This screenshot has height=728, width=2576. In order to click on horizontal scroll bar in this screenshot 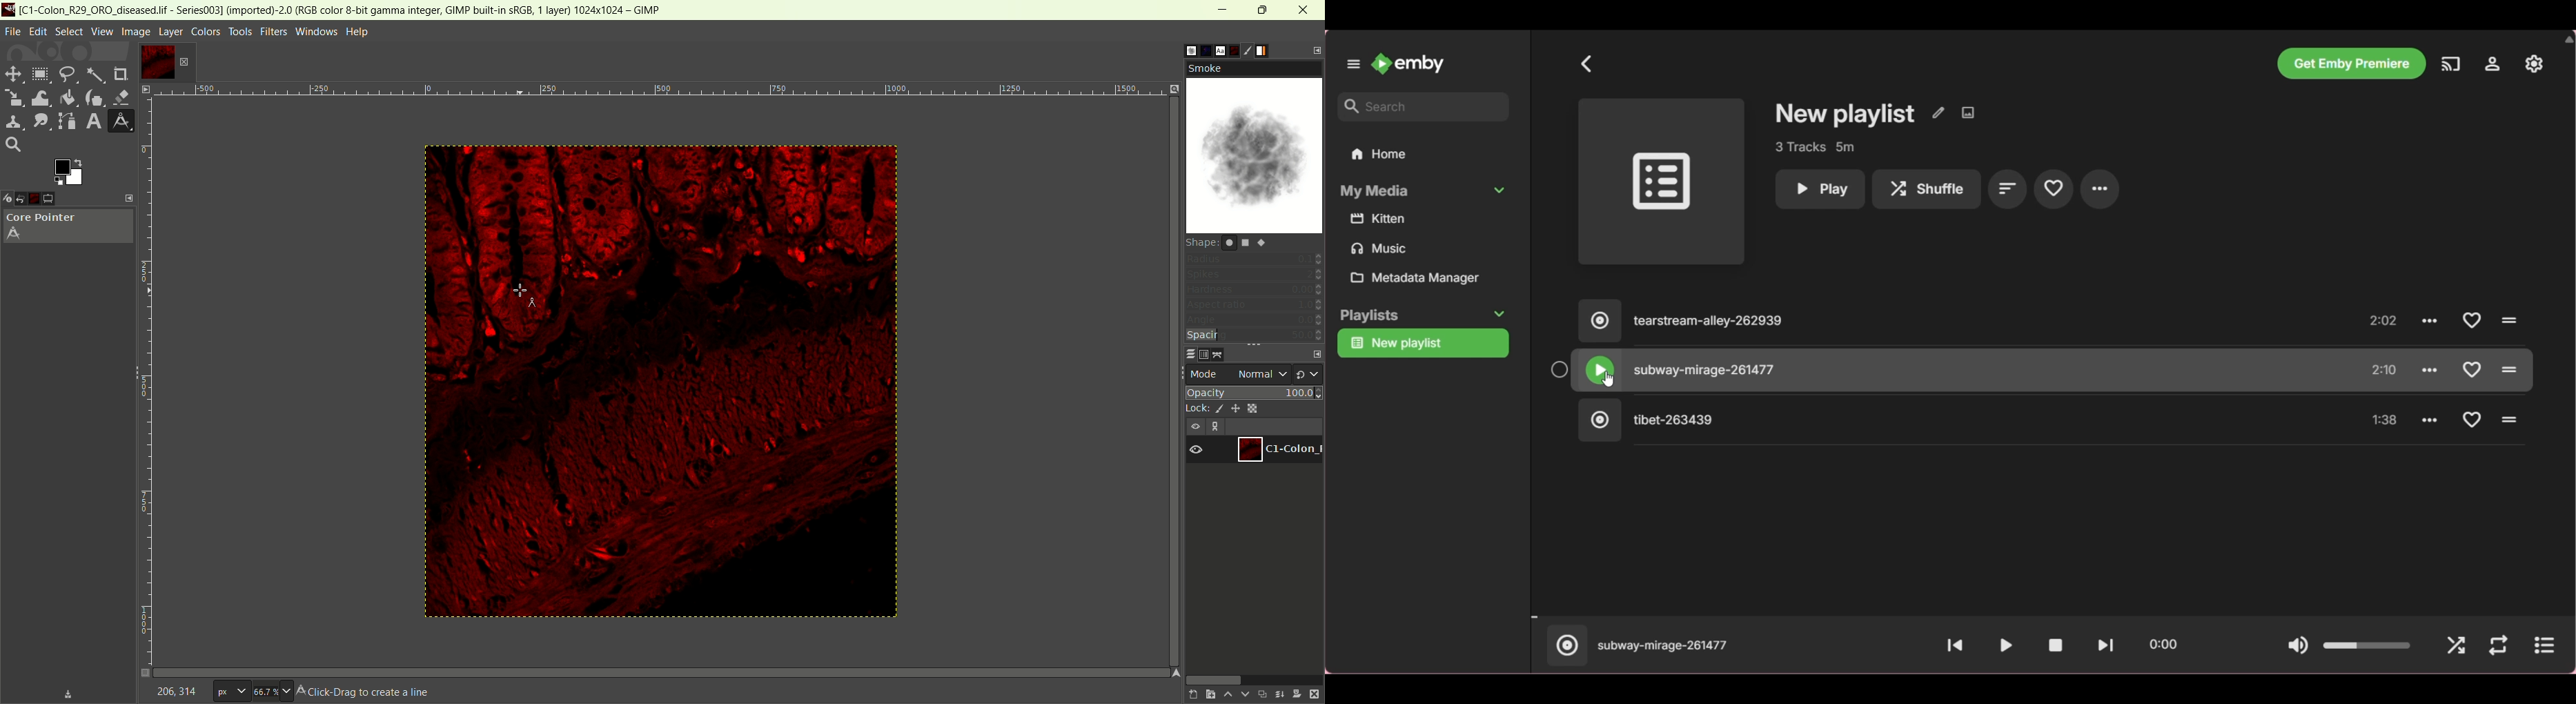, I will do `click(1252, 678)`.